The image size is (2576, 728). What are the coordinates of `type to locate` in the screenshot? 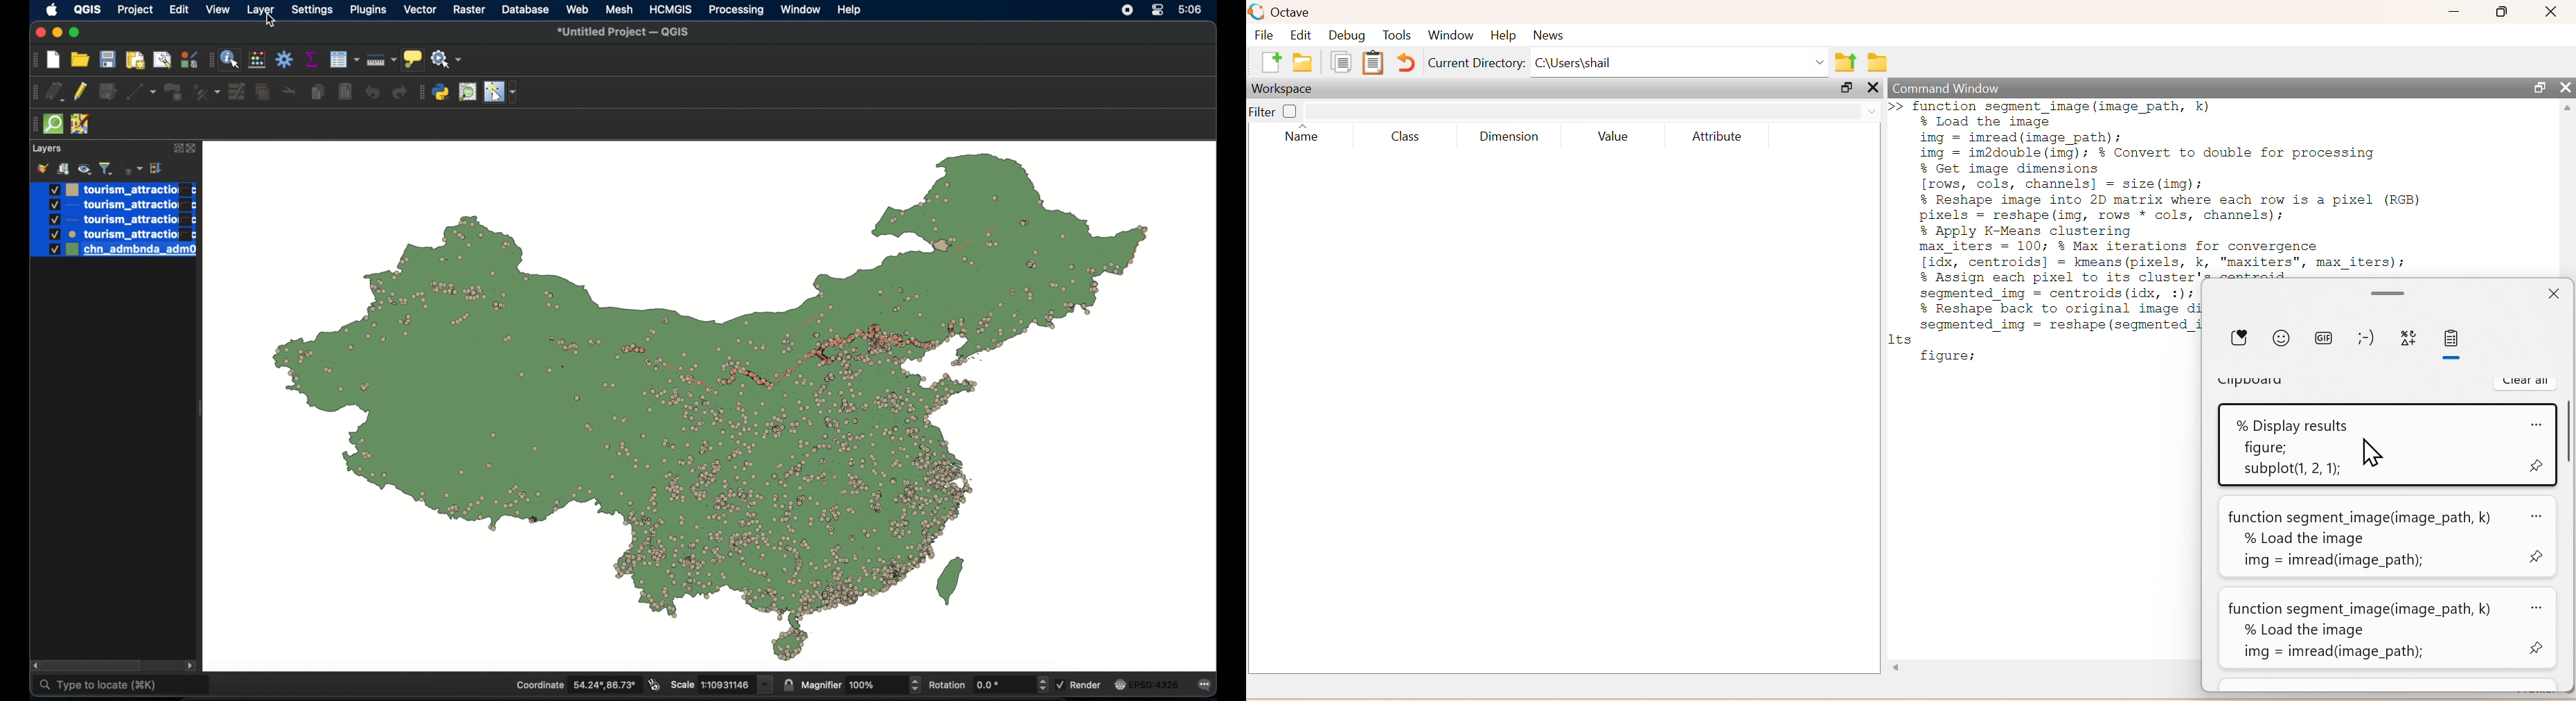 It's located at (122, 685).